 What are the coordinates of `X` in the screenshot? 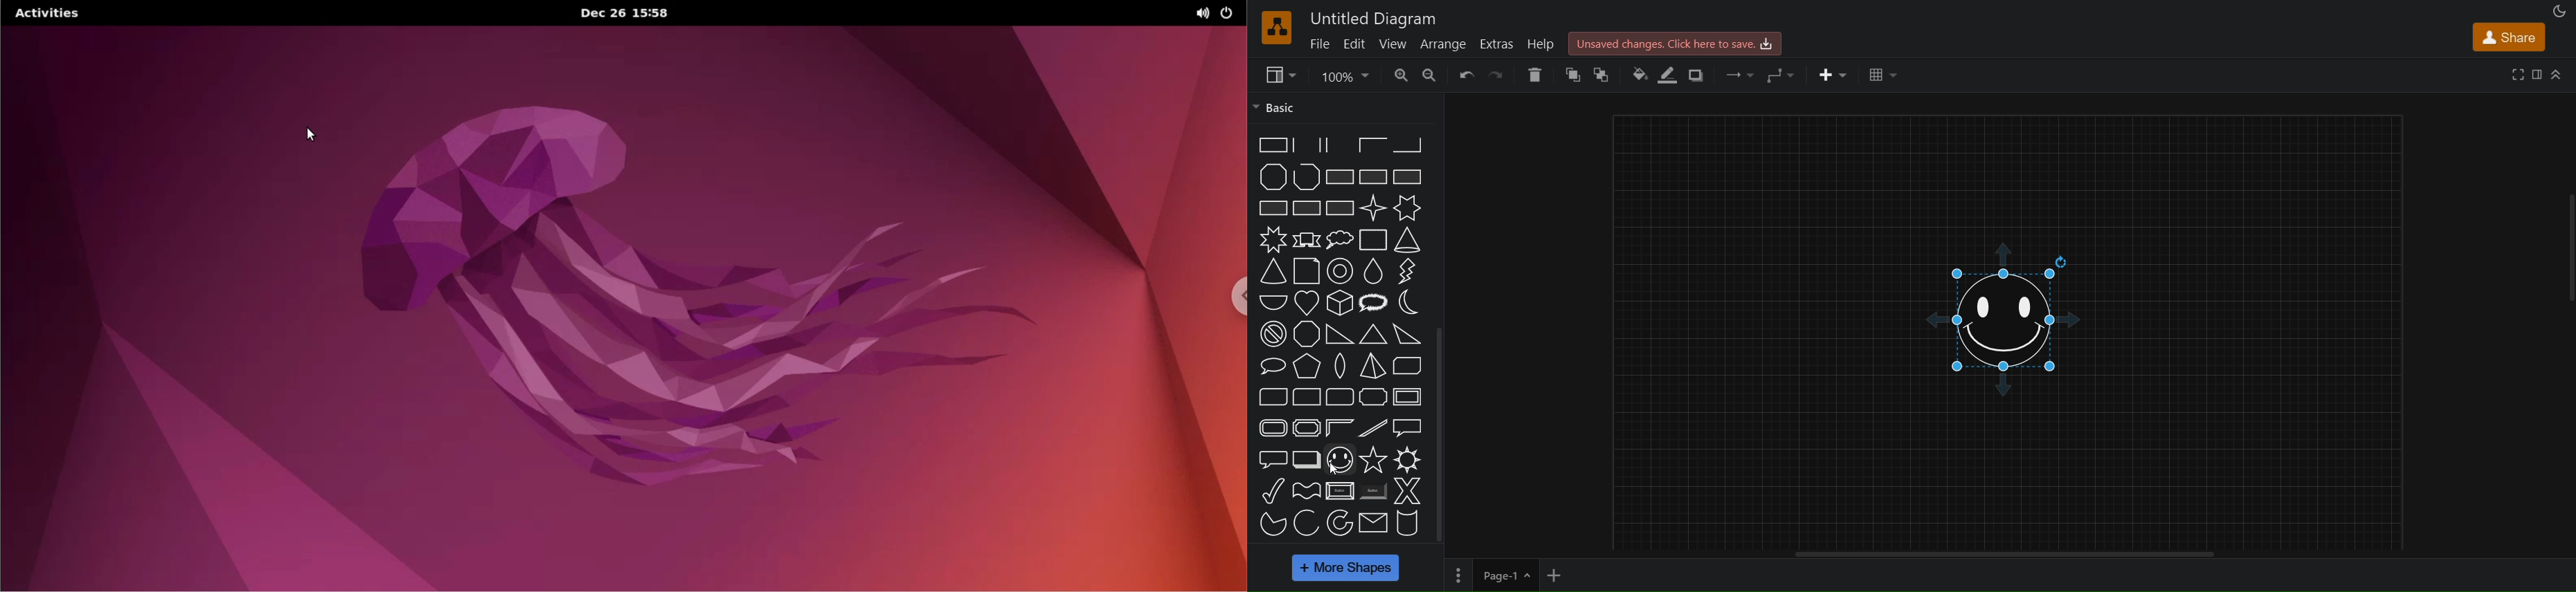 It's located at (1408, 491).